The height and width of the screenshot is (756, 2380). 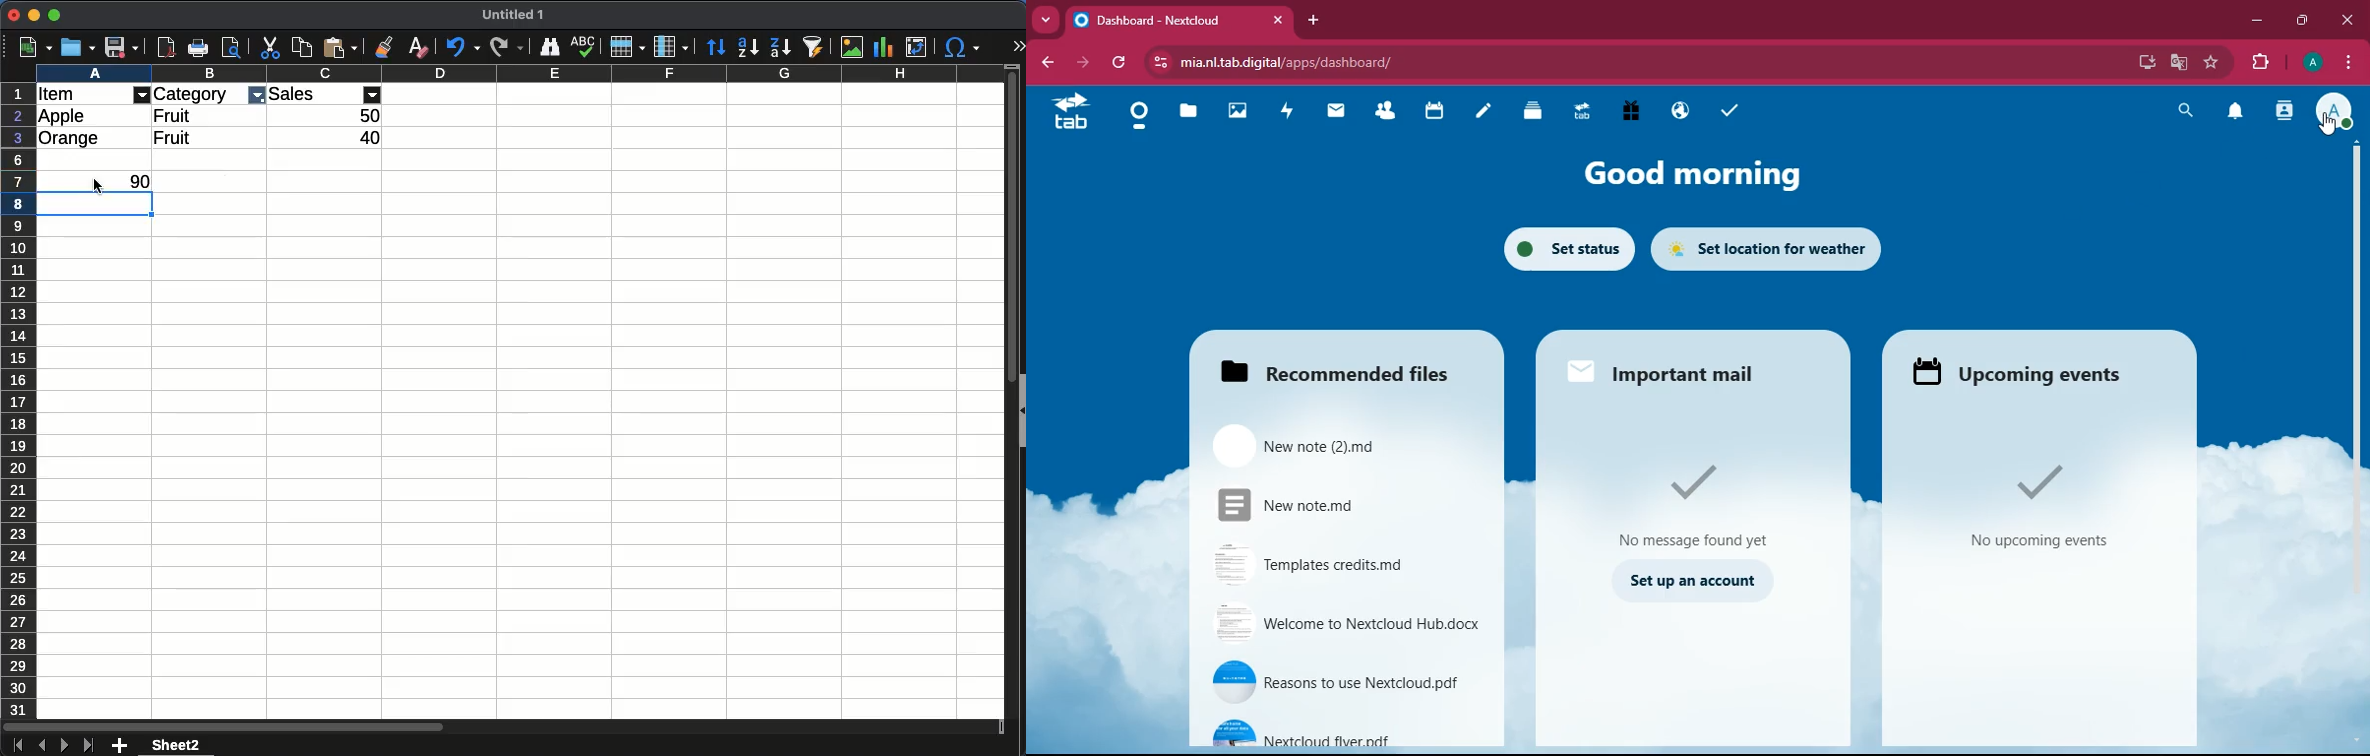 What do you see at coordinates (1699, 176) in the screenshot?
I see `good morning` at bounding box center [1699, 176].